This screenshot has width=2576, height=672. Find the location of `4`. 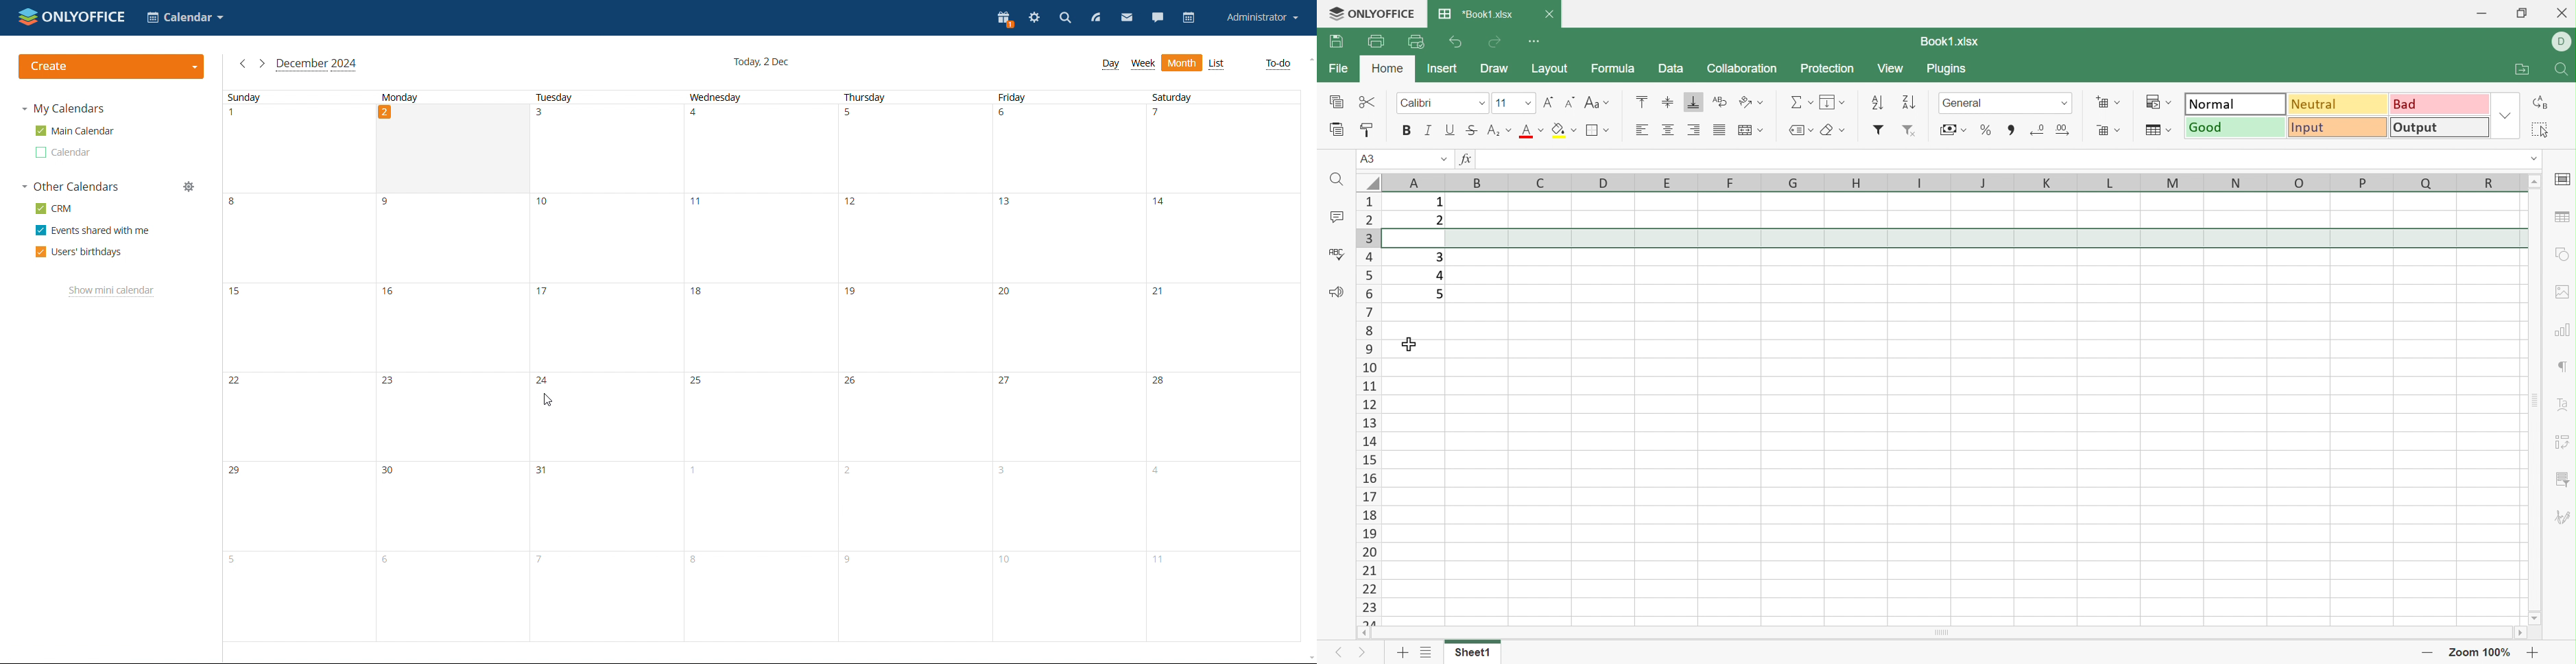

4 is located at coordinates (1156, 474).